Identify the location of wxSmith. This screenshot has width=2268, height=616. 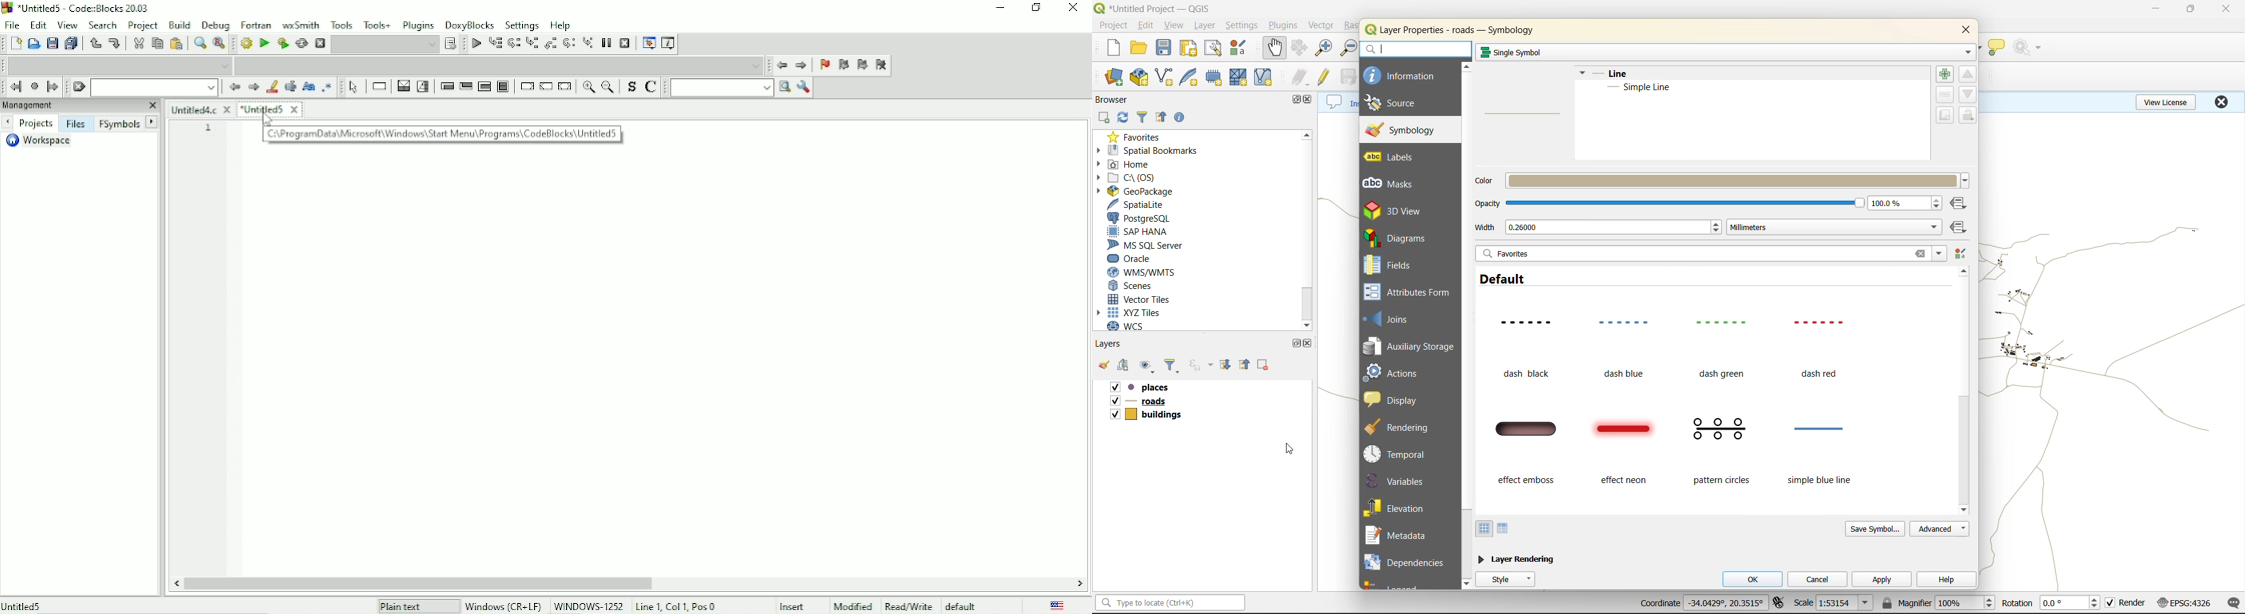
(300, 25).